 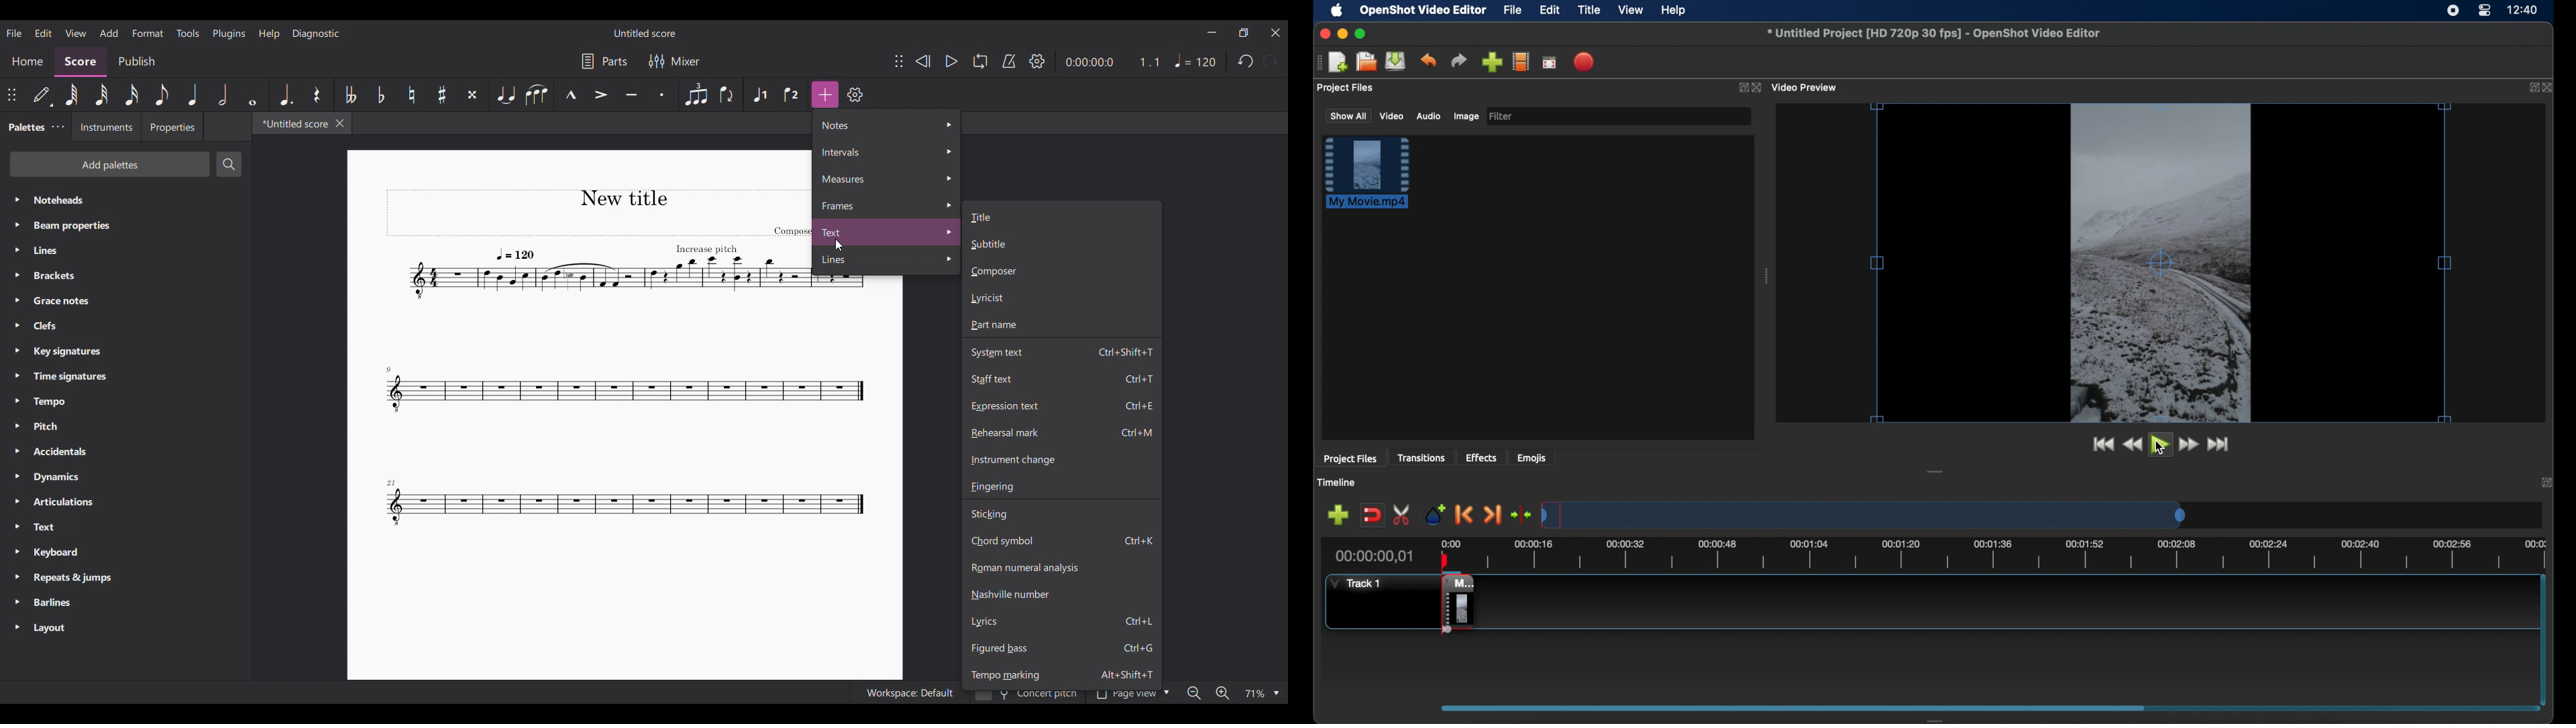 What do you see at coordinates (125, 301) in the screenshot?
I see `Grace notes` at bounding box center [125, 301].